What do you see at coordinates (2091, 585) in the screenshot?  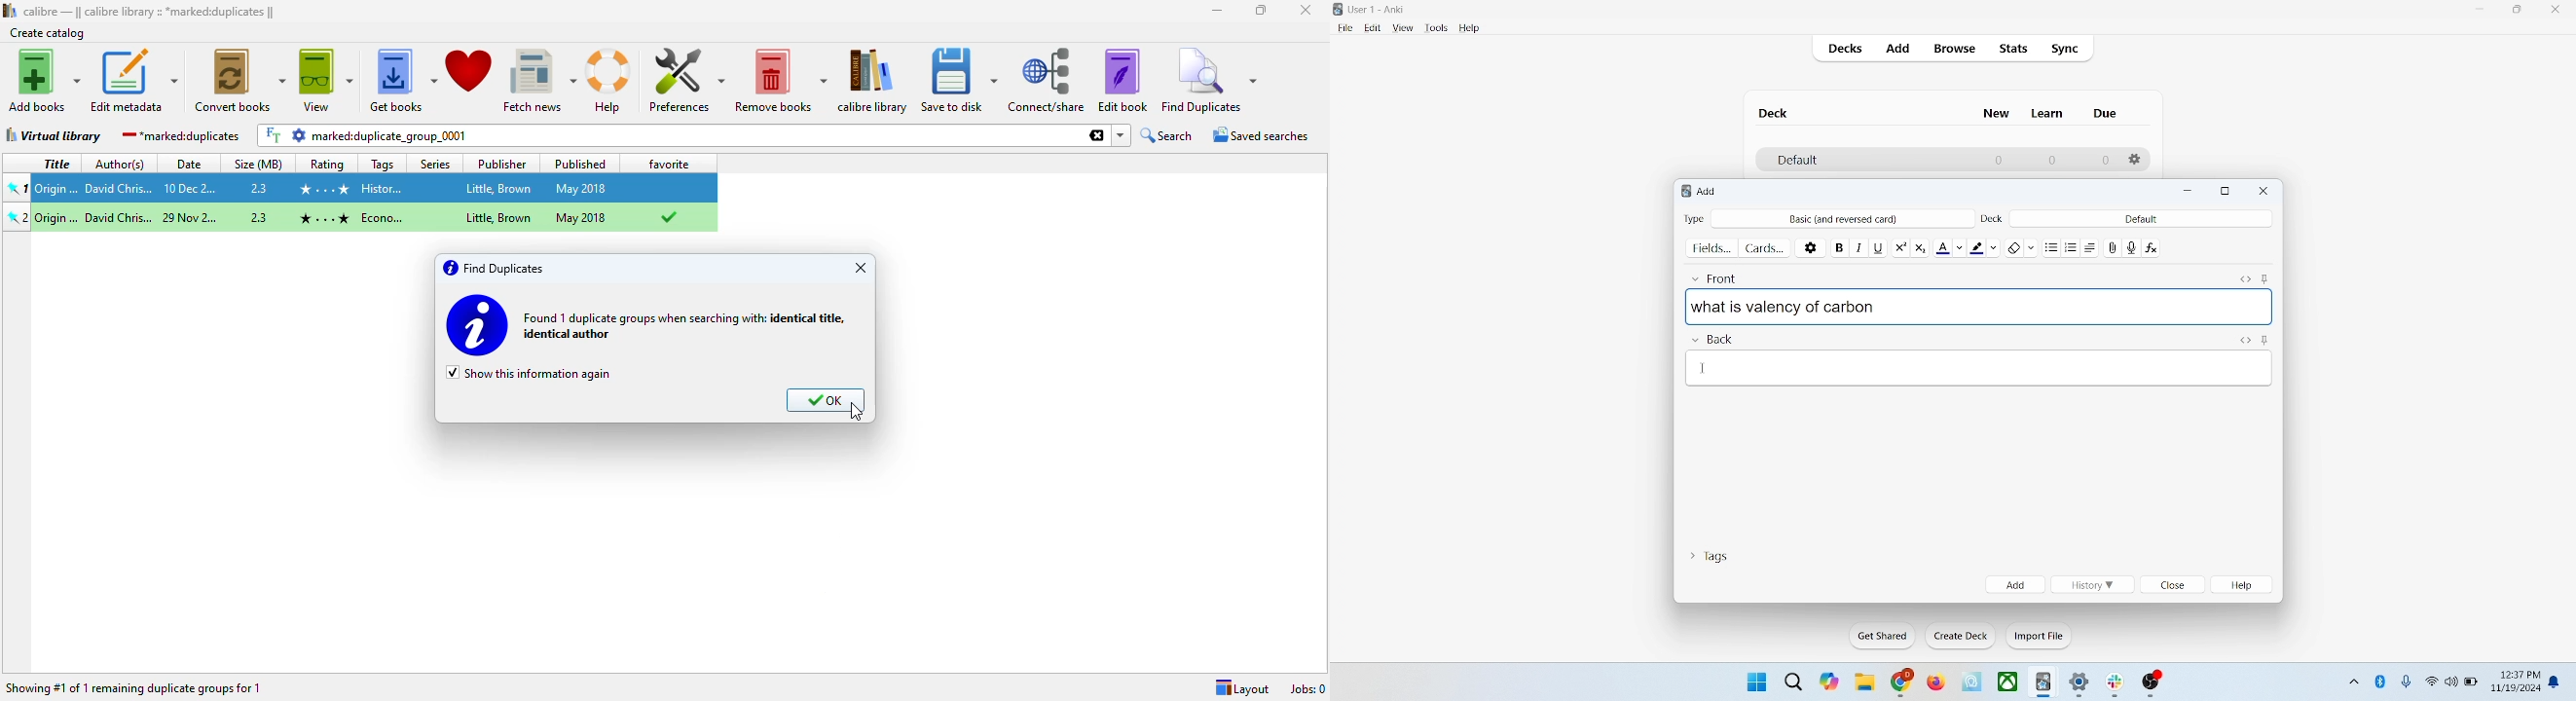 I see `history` at bounding box center [2091, 585].